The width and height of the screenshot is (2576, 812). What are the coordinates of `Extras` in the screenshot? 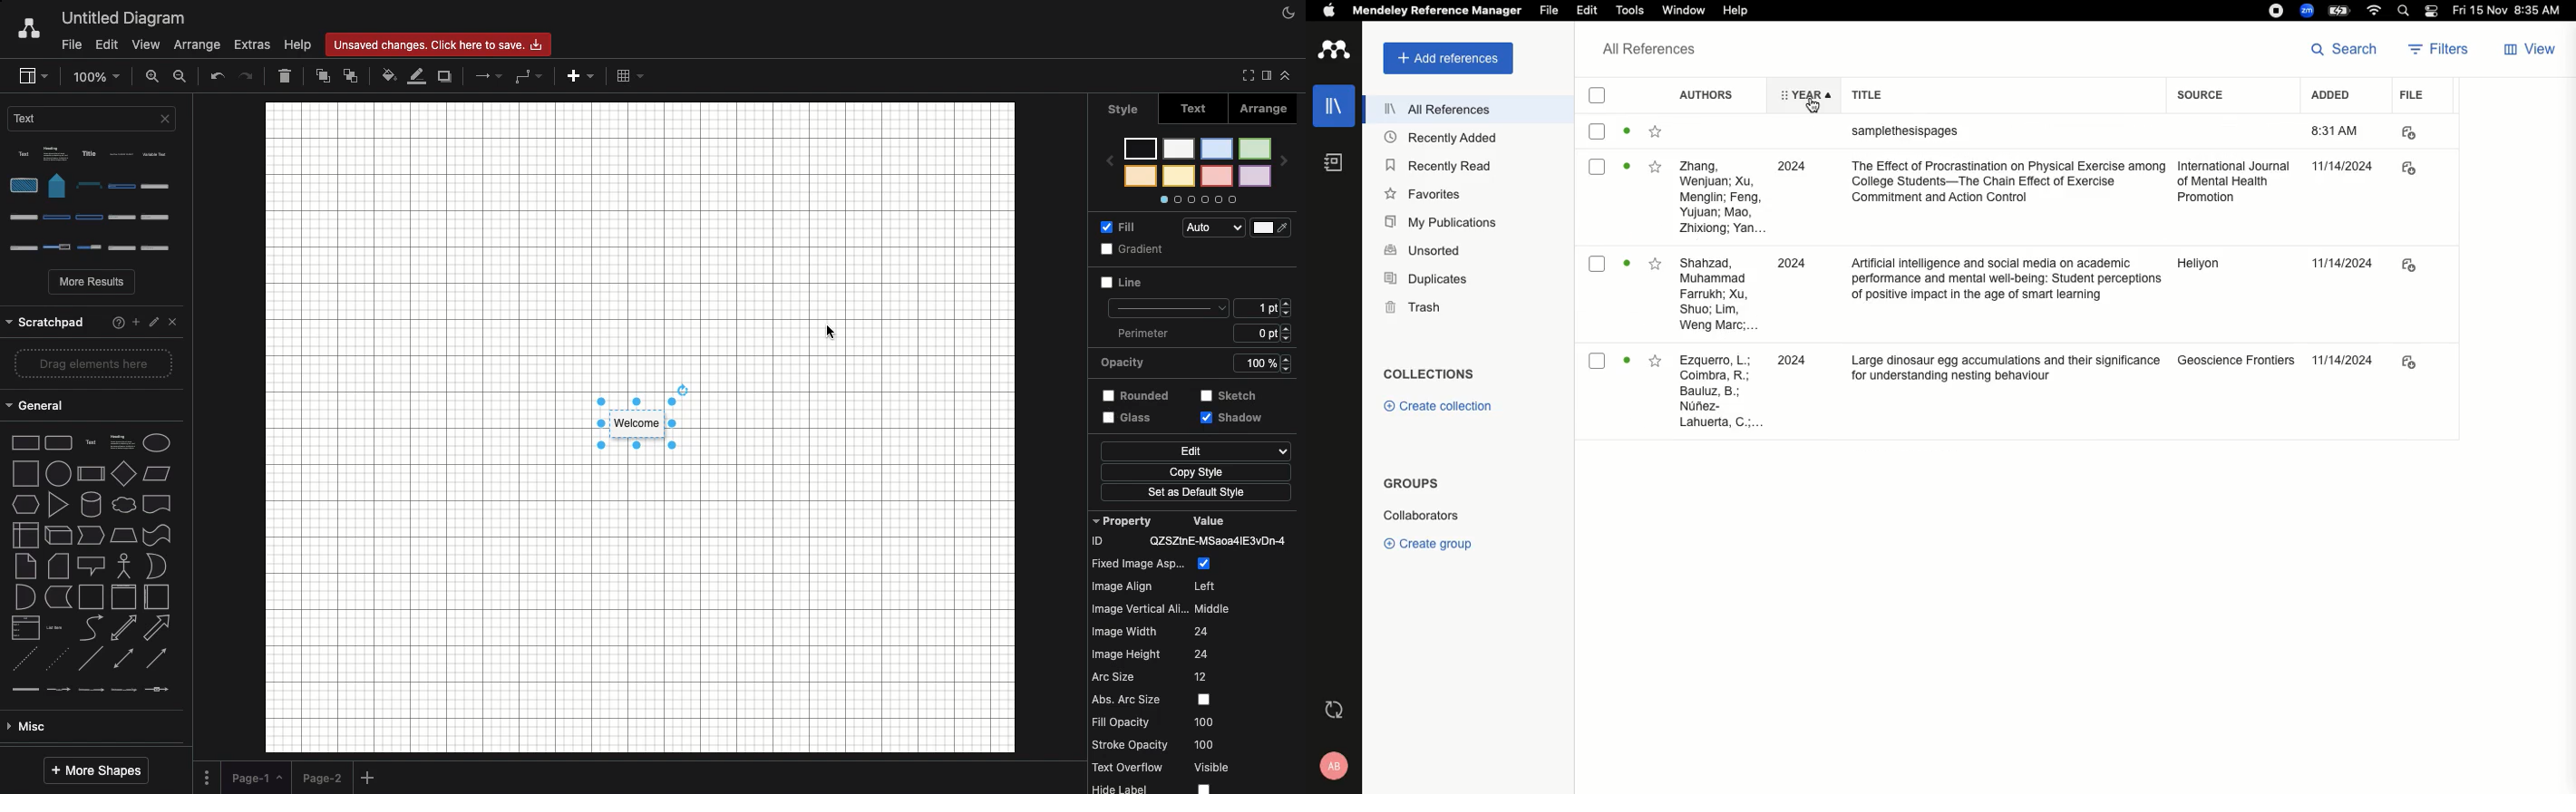 It's located at (253, 45).